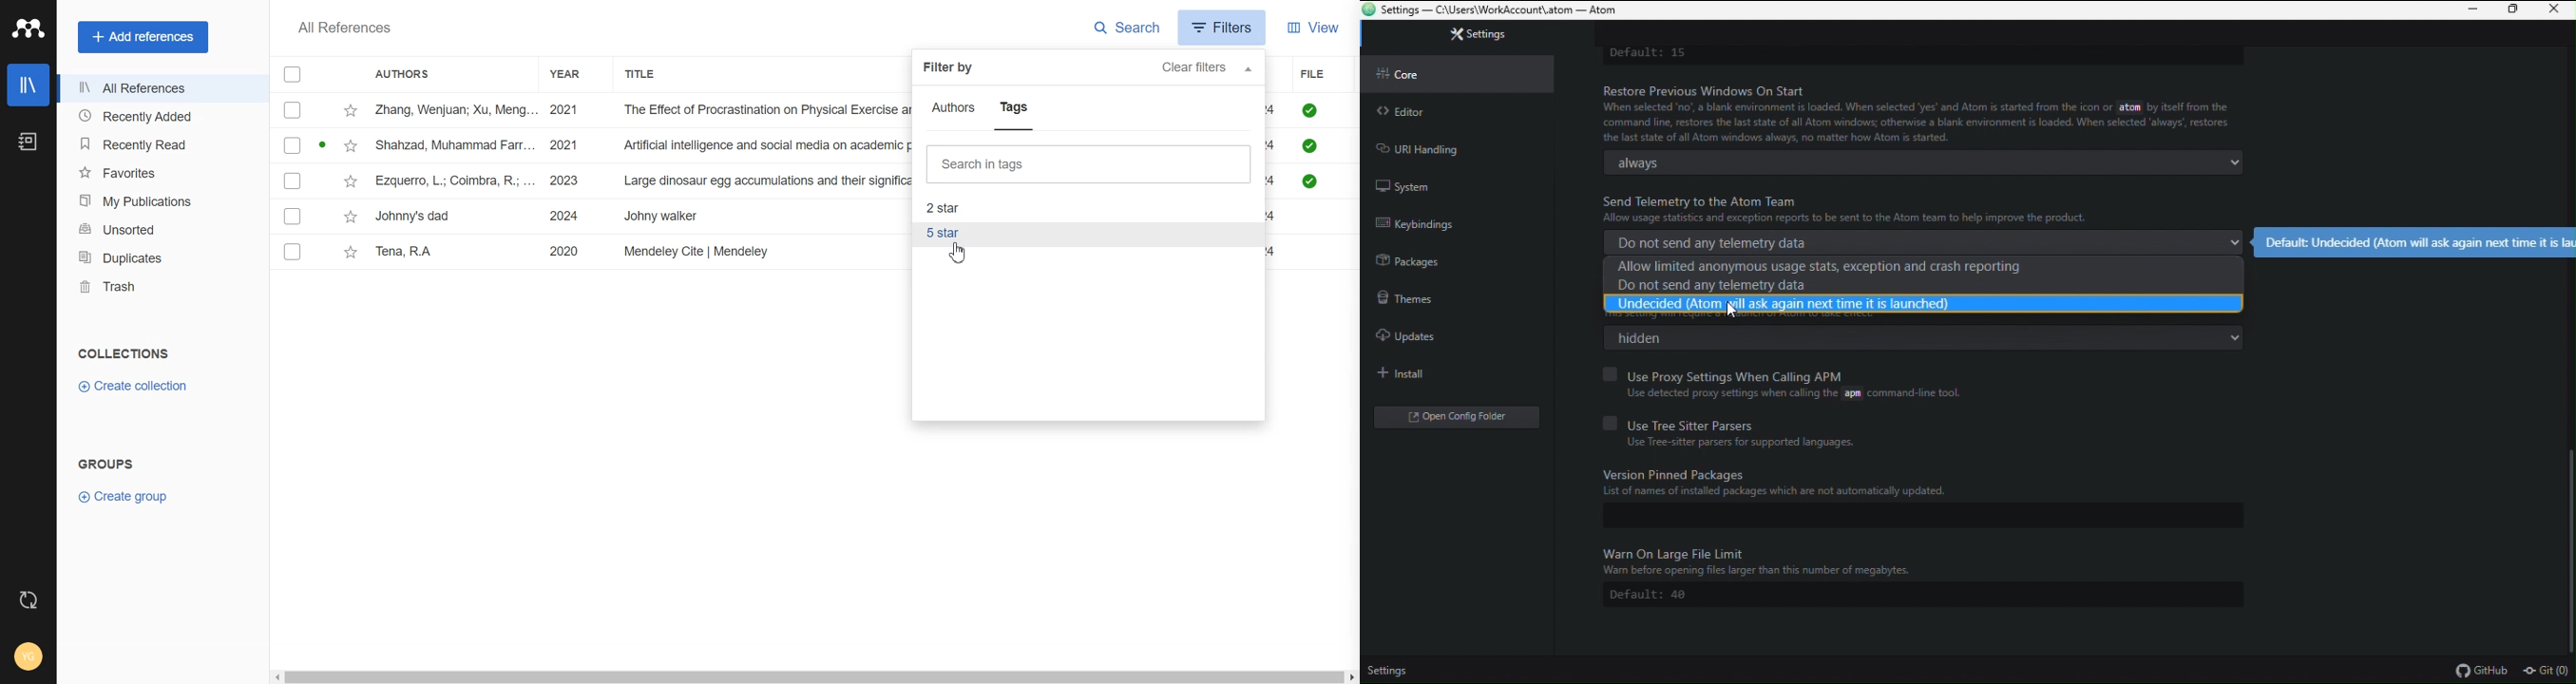 This screenshot has height=700, width=2576. What do you see at coordinates (161, 117) in the screenshot?
I see `Recently Added` at bounding box center [161, 117].